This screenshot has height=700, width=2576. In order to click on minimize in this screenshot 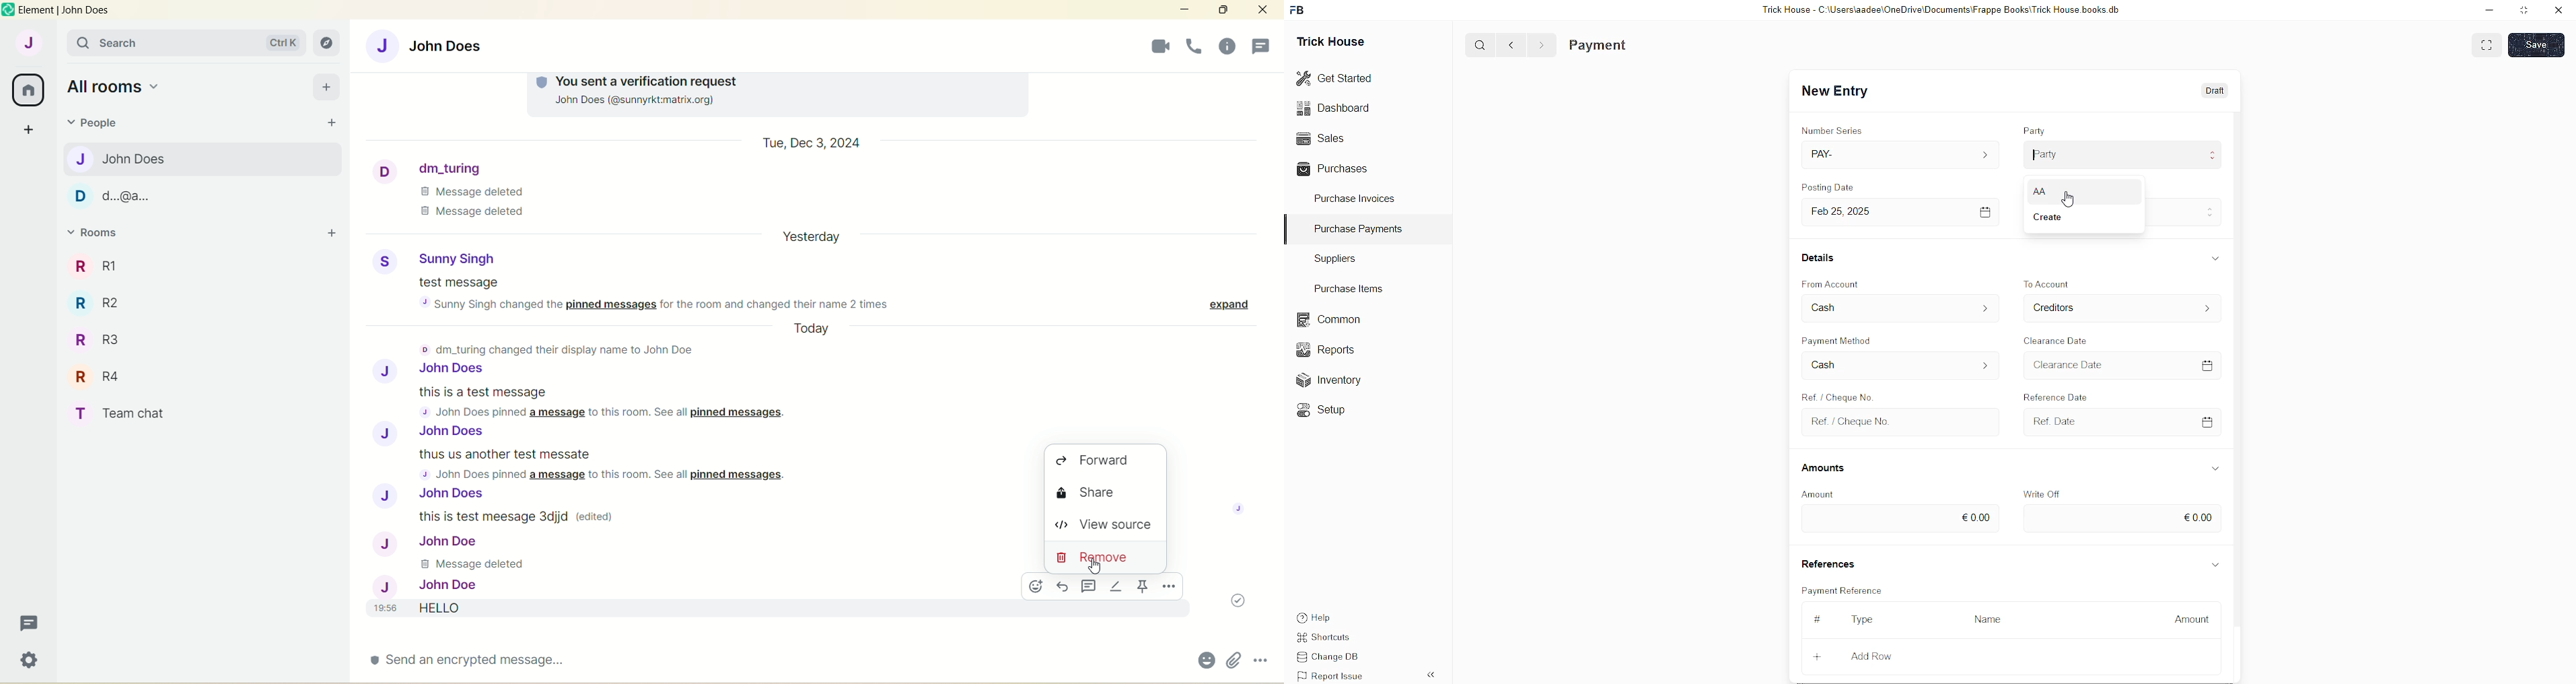, I will do `click(1183, 9)`.